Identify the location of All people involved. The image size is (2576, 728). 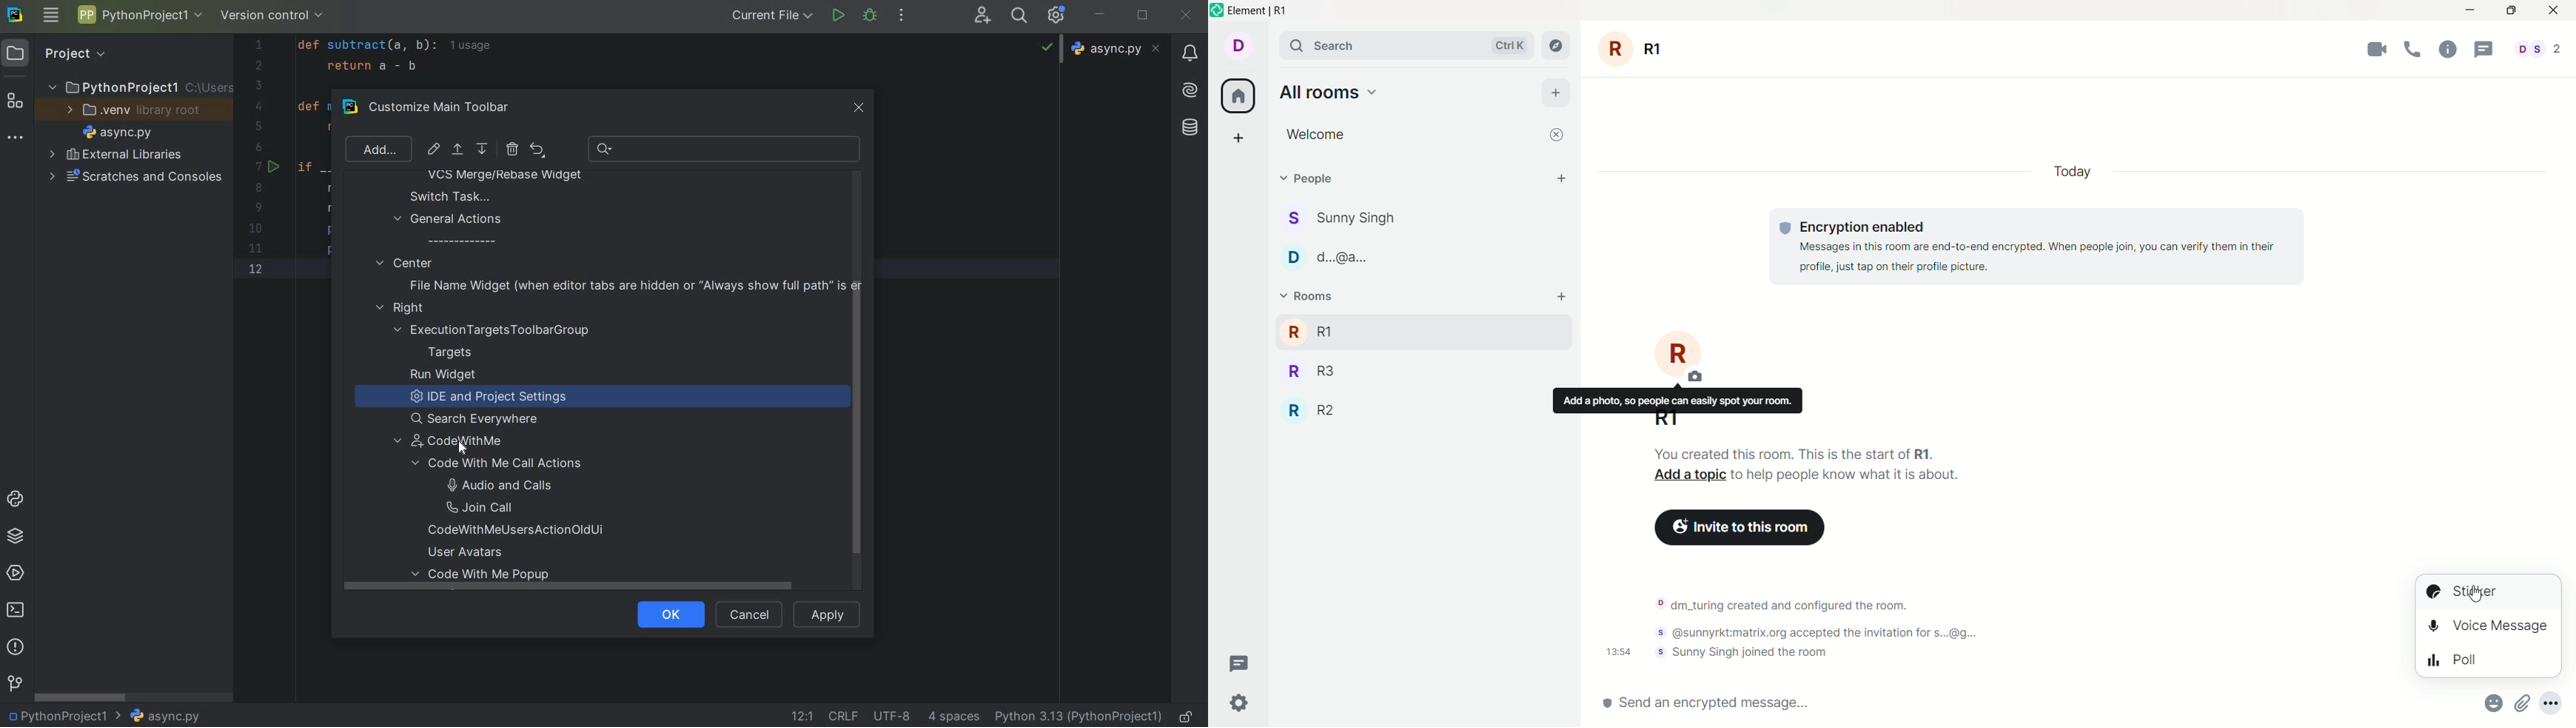
(2539, 48).